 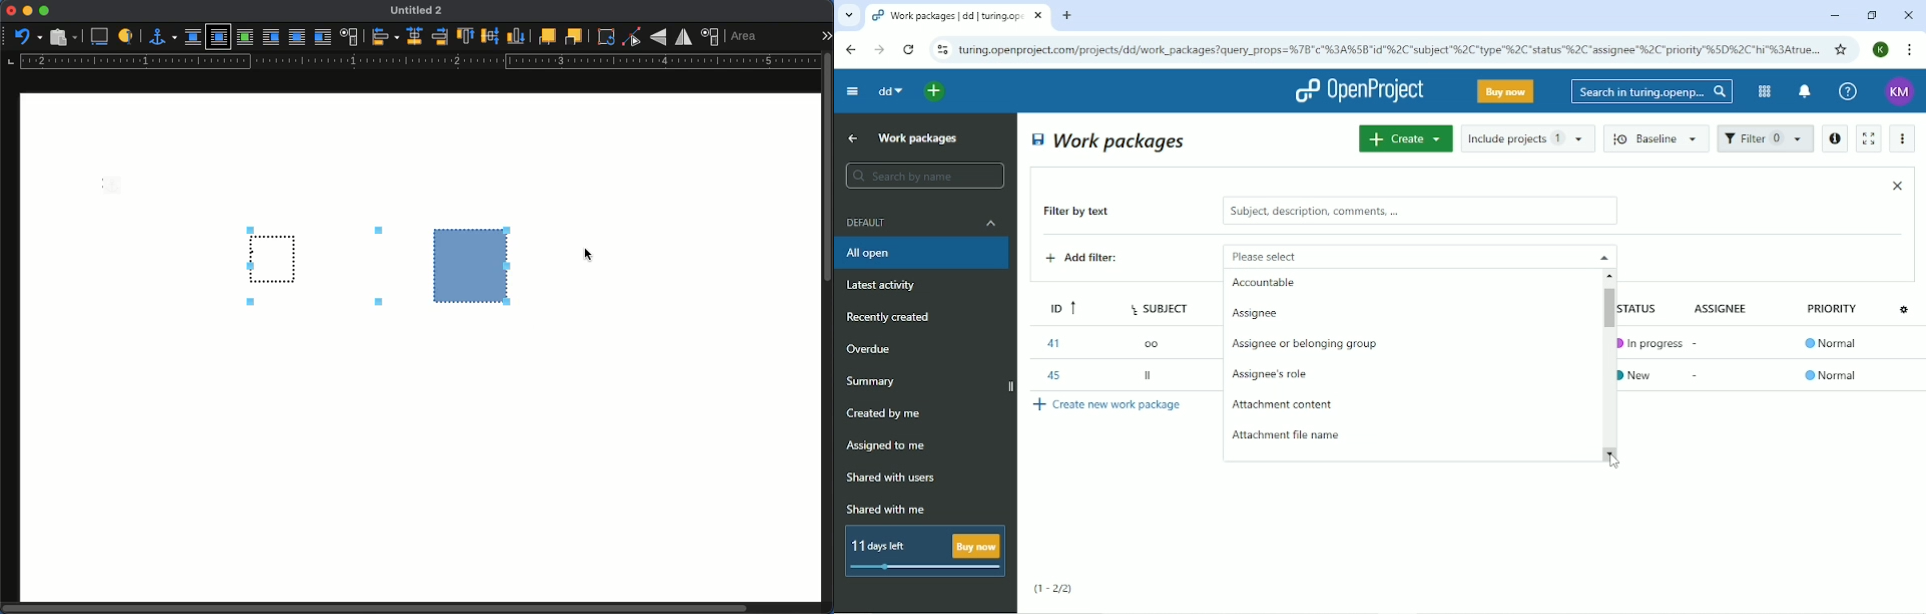 What do you see at coordinates (849, 16) in the screenshot?
I see `Search tabs` at bounding box center [849, 16].